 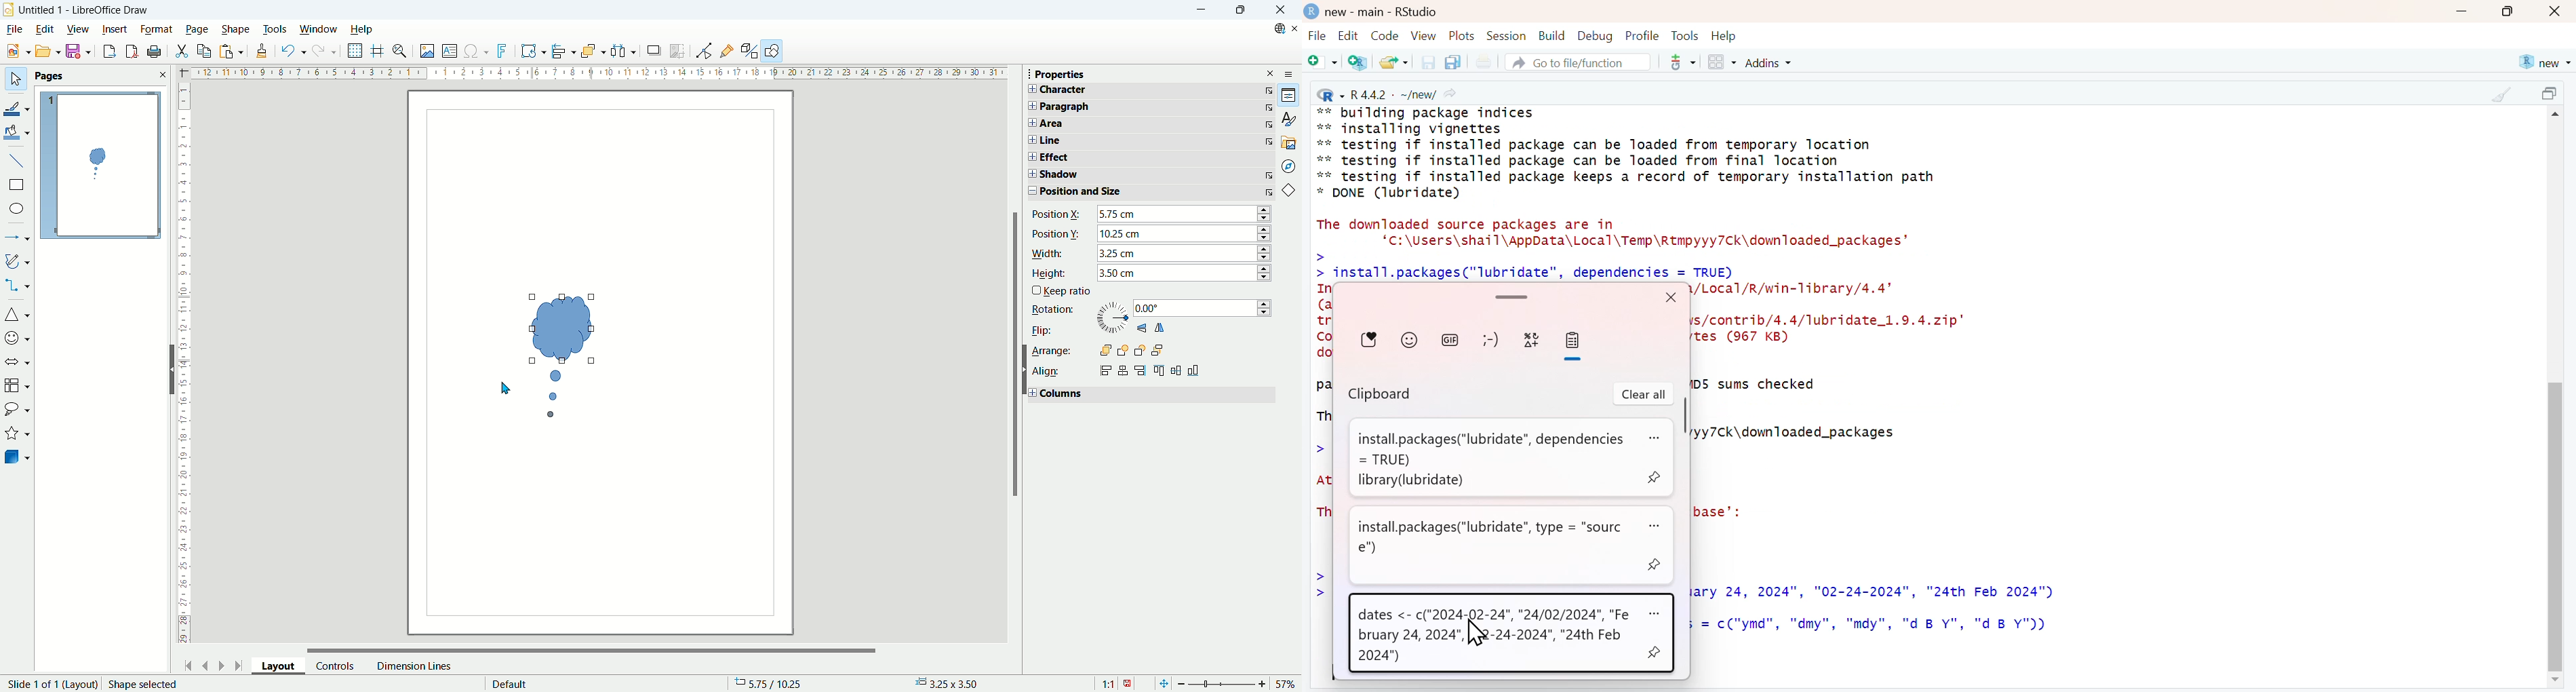 What do you see at coordinates (1067, 291) in the screenshot?
I see `Keep Ratio` at bounding box center [1067, 291].